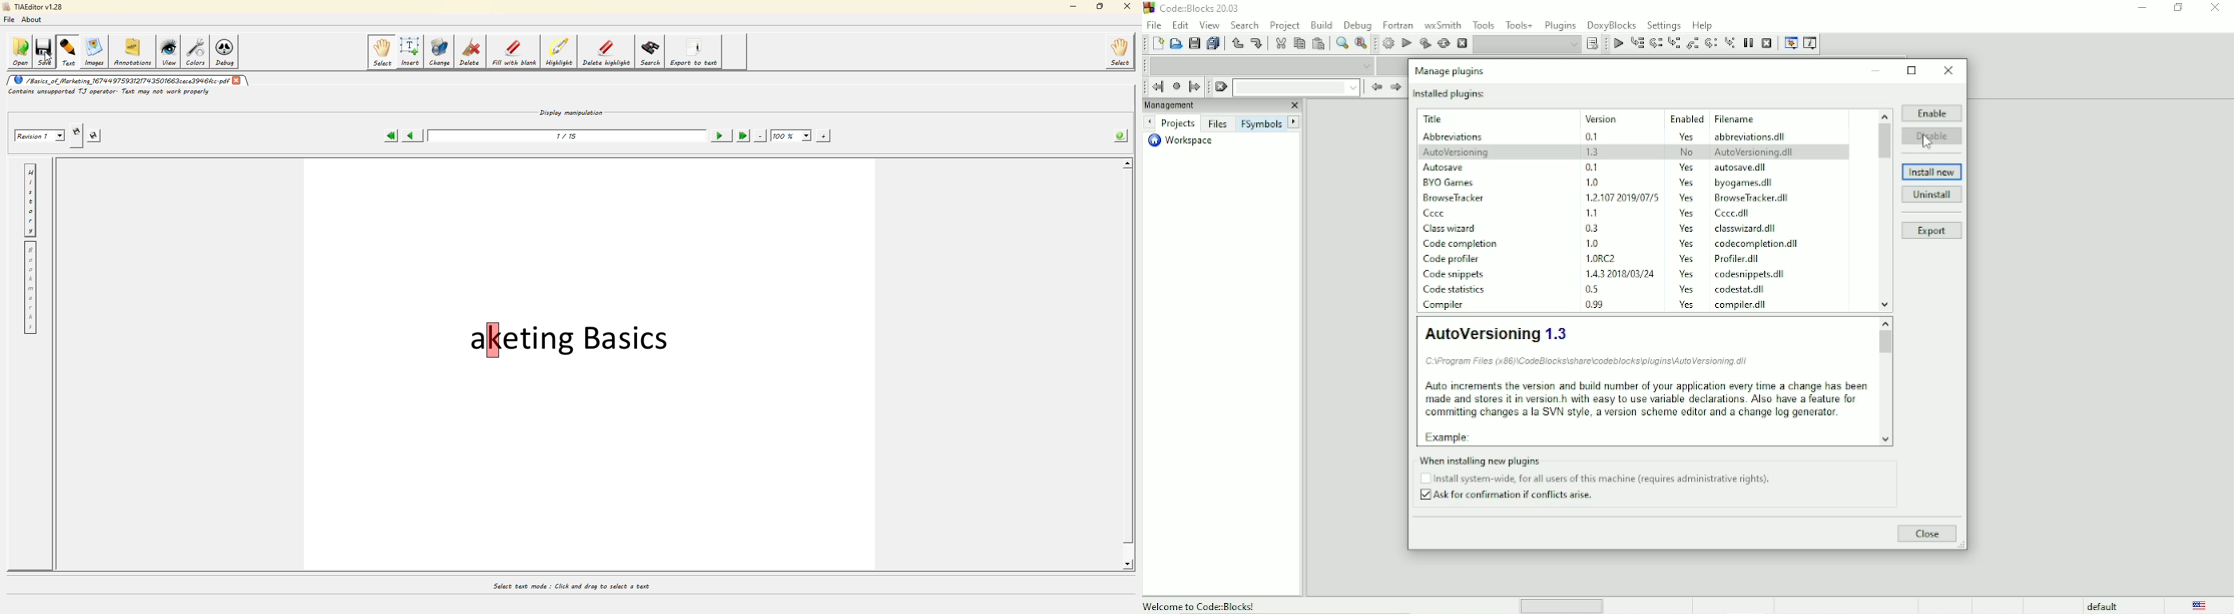  Describe the element at coordinates (1299, 43) in the screenshot. I see `Copy` at that location.